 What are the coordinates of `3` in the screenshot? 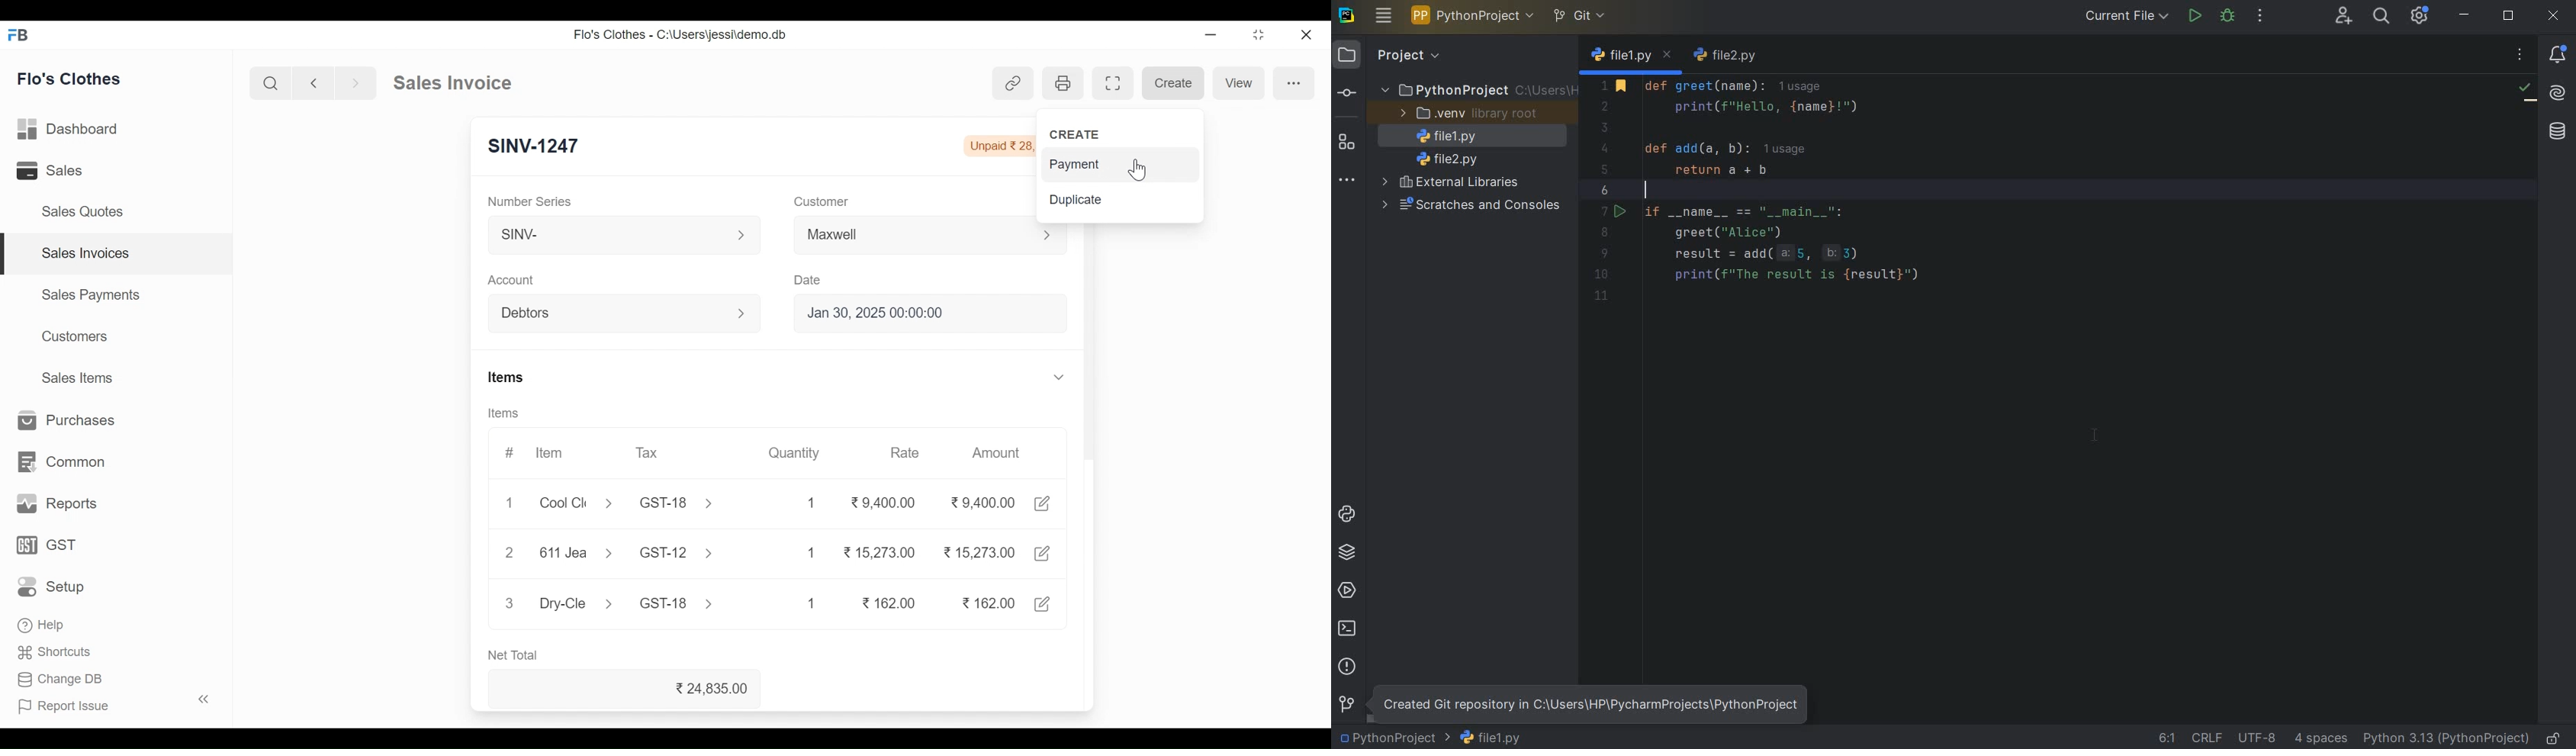 It's located at (509, 602).